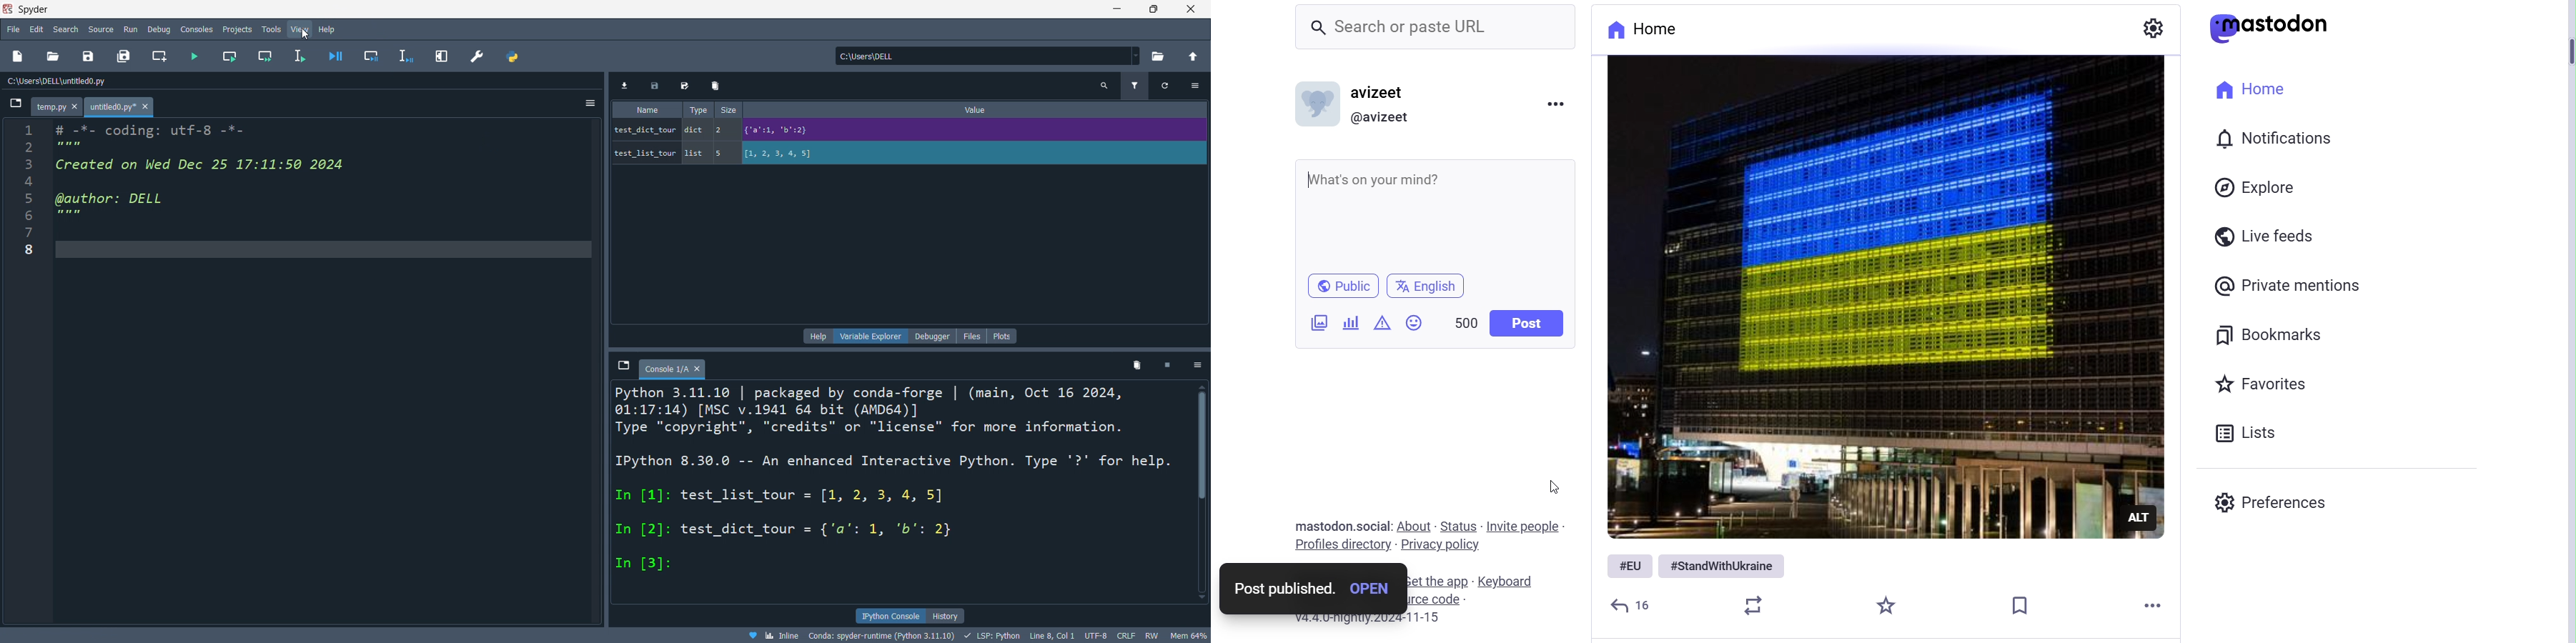 This screenshot has width=2576, height=644. I want to click on inline, so click(773, 635).